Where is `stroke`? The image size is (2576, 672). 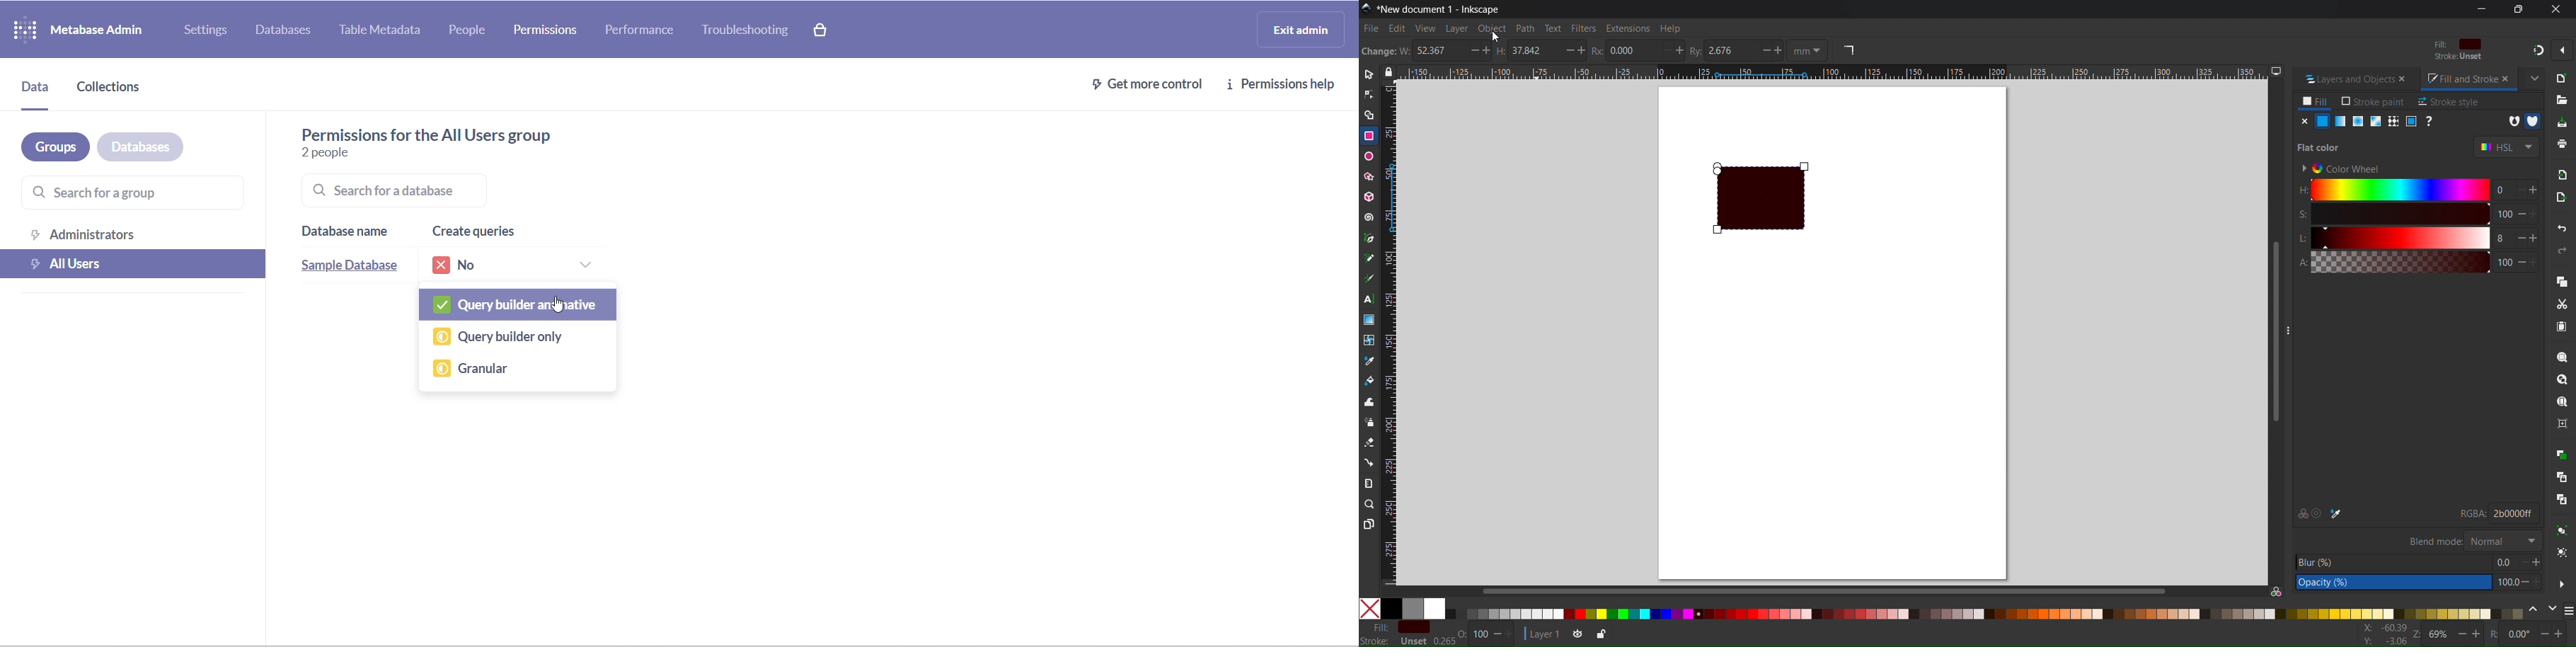
stroke is located at coordinates (1375, 641).